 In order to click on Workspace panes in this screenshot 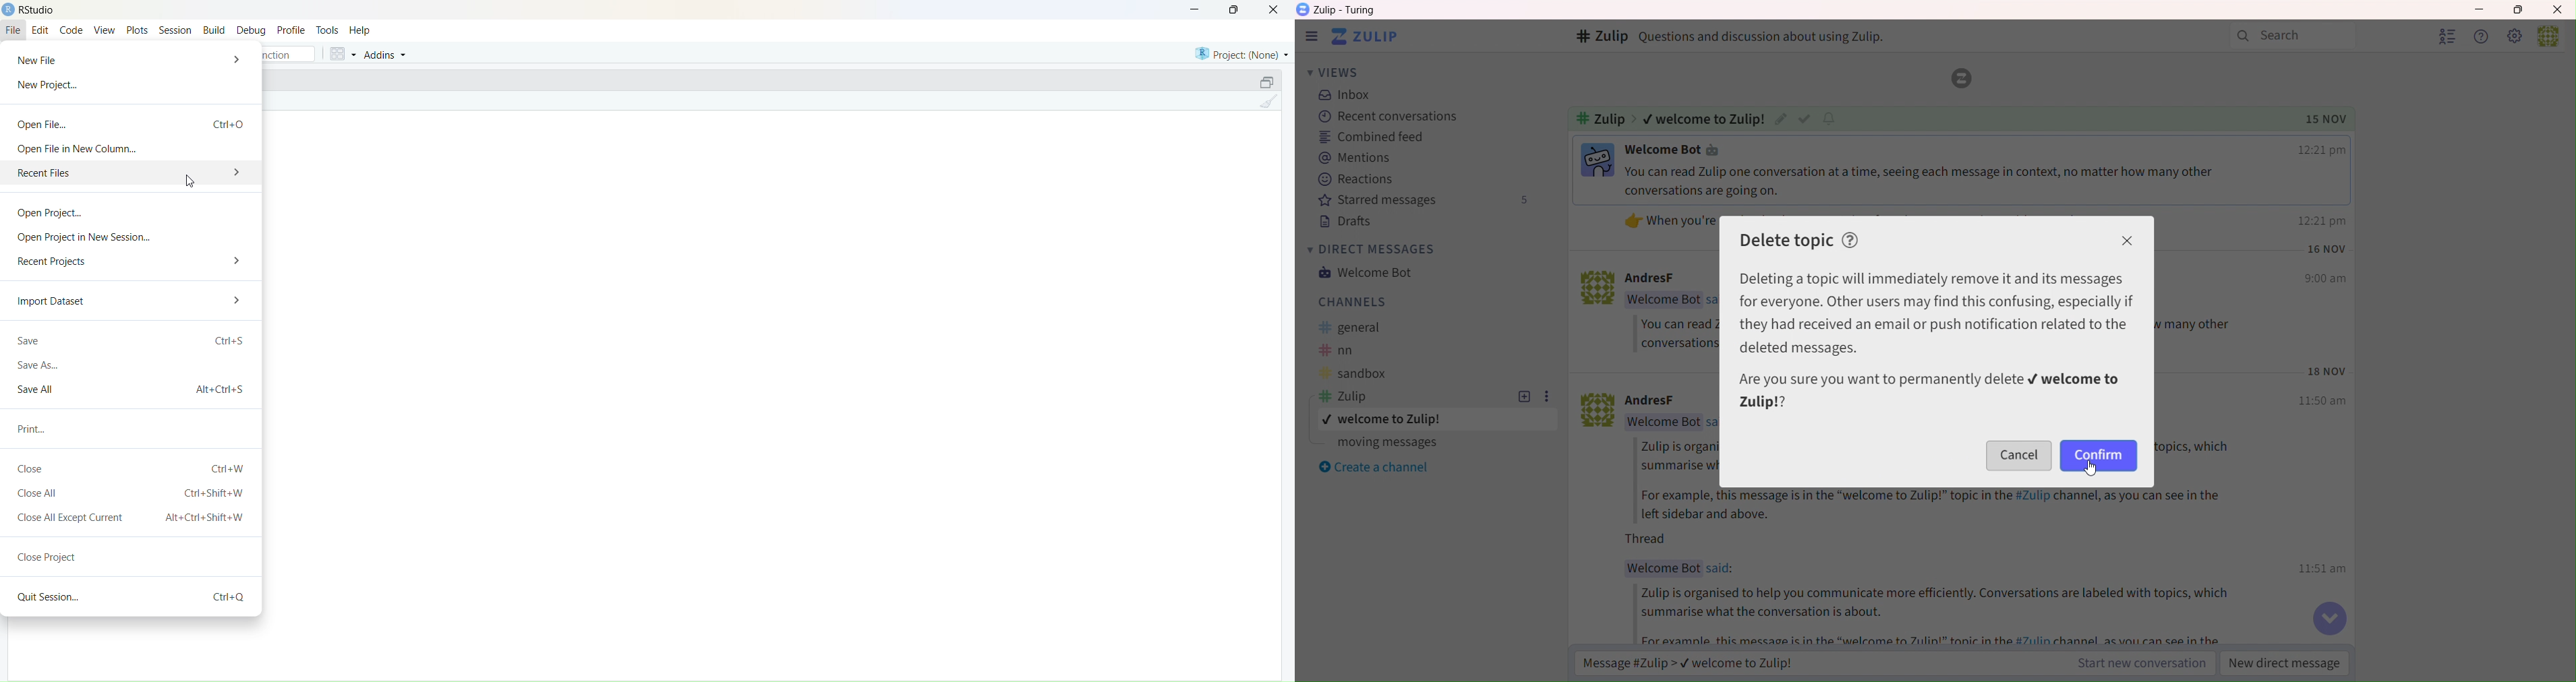, I will do `click(341, 53)`.